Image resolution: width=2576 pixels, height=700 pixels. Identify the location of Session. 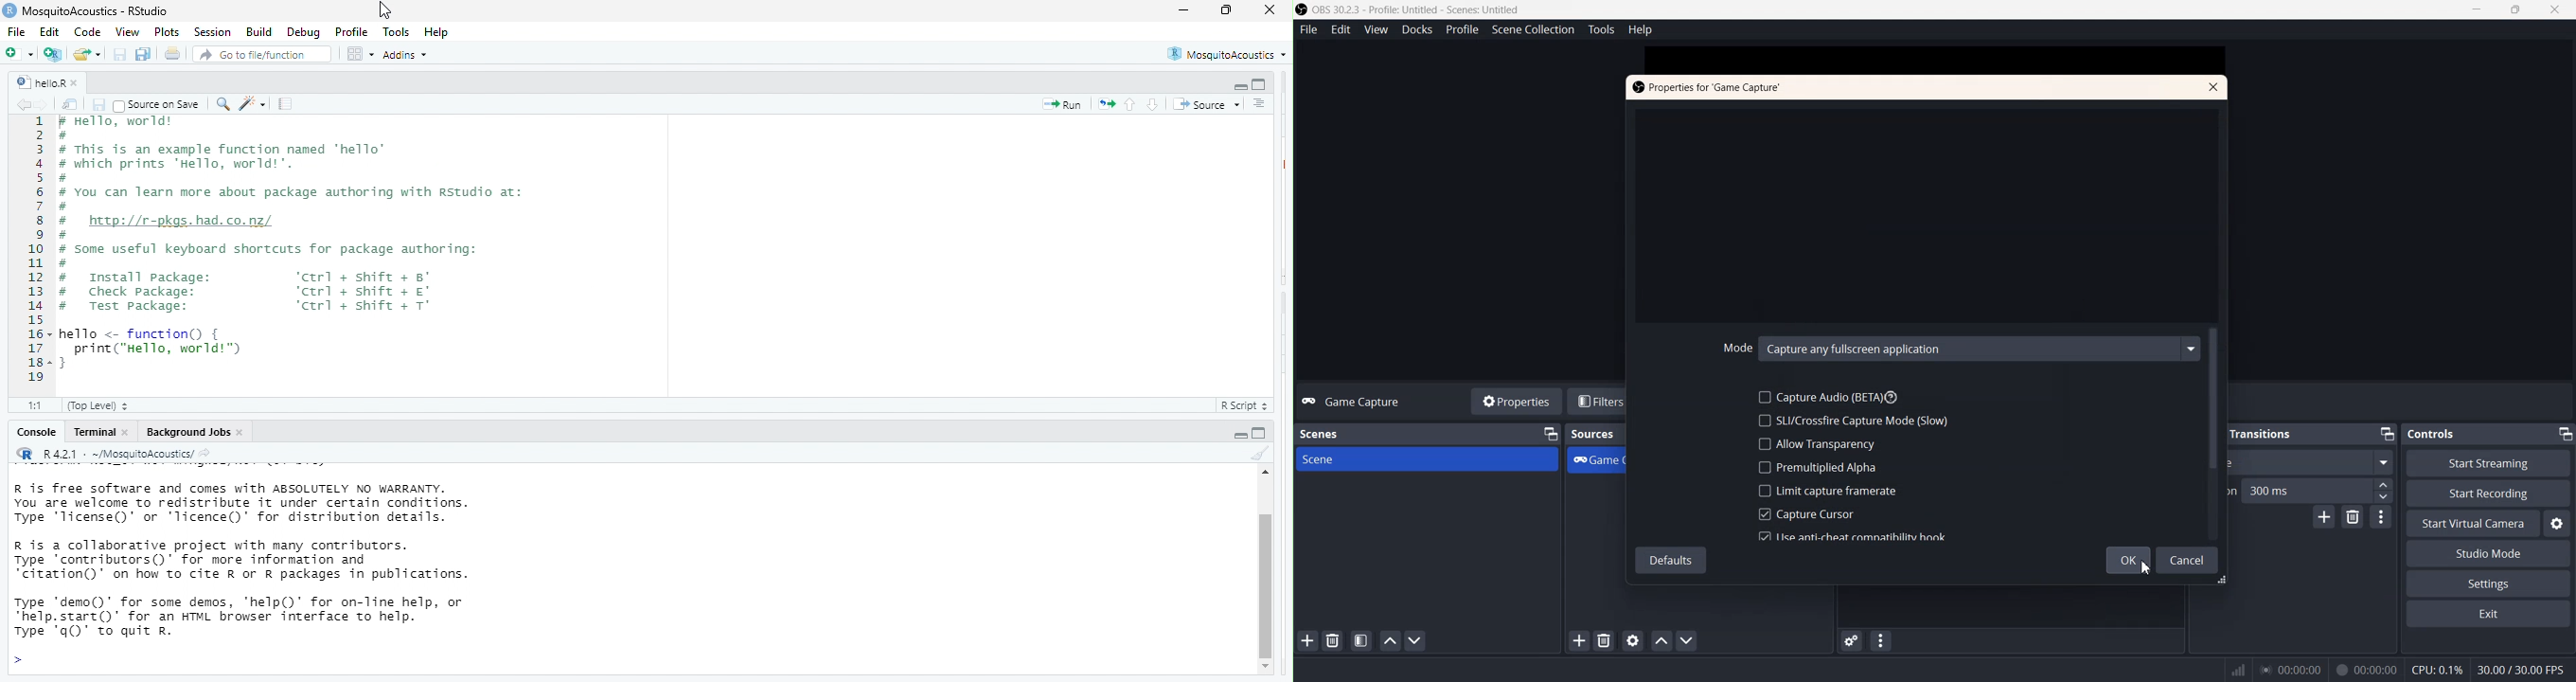
(212, 32).